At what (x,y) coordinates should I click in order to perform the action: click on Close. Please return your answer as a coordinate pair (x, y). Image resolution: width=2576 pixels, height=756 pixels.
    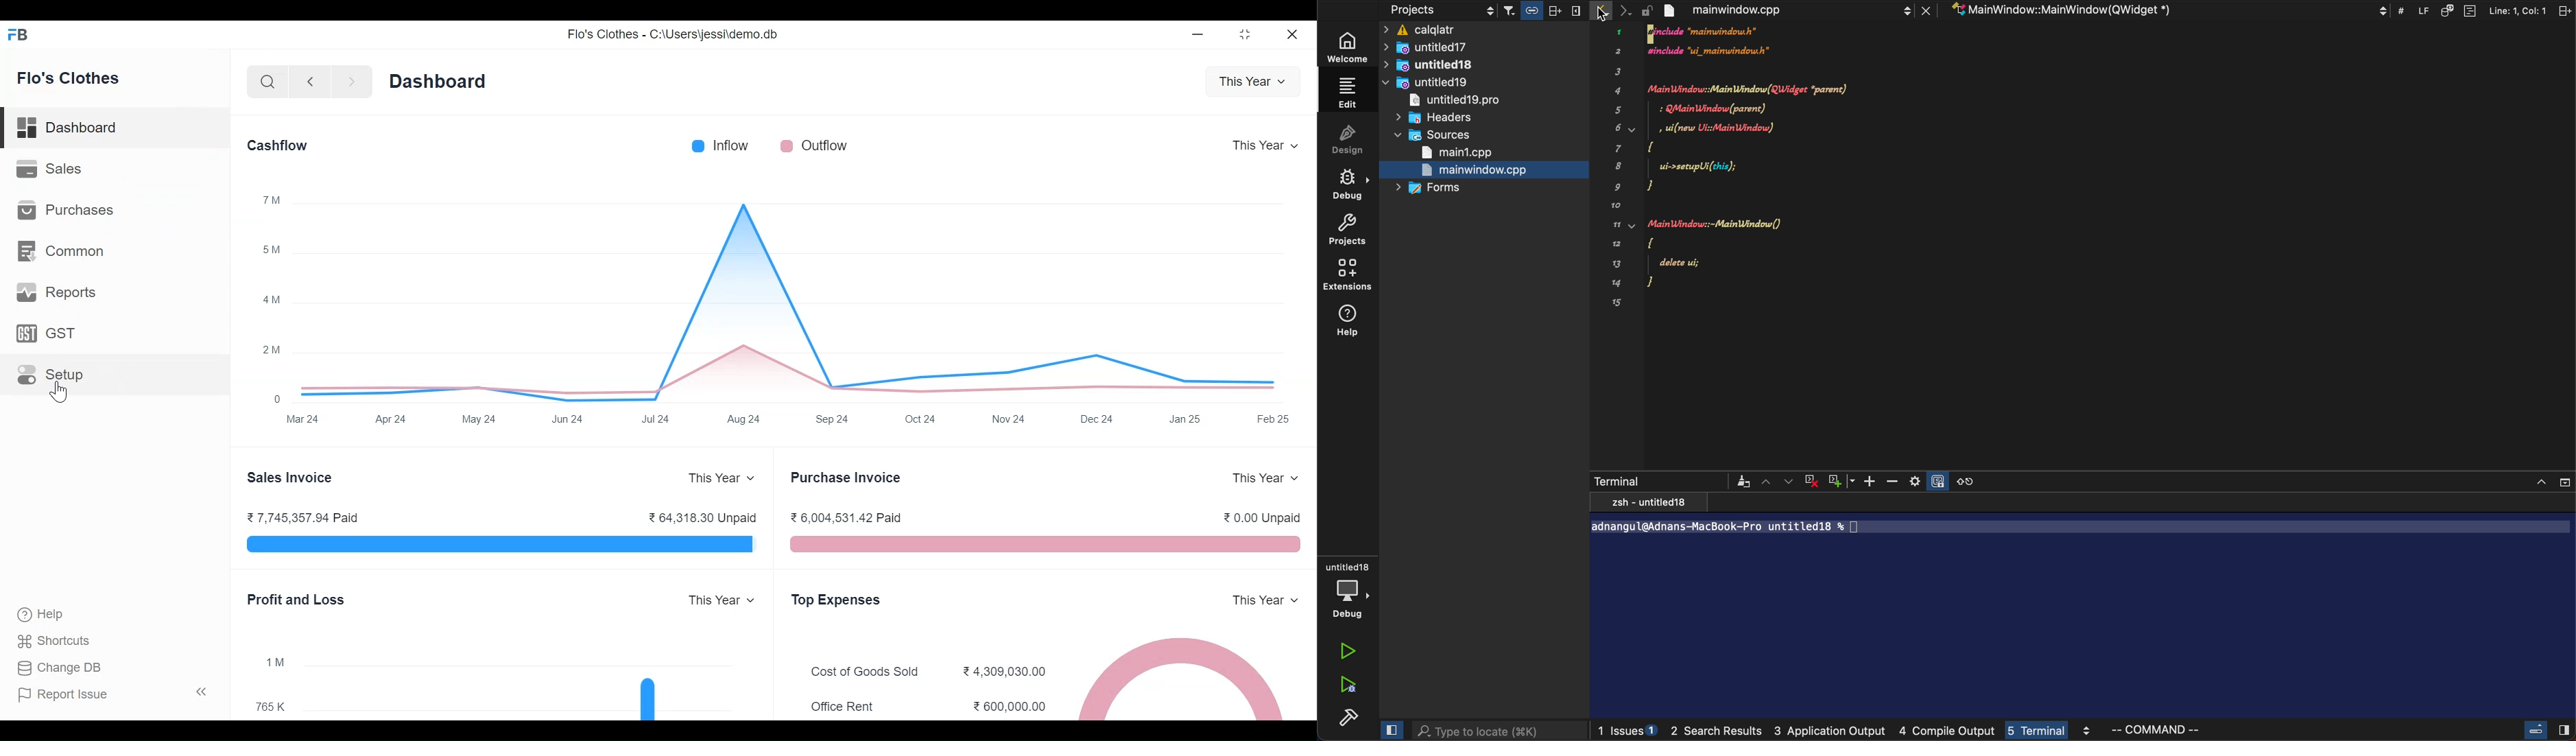
    Looking at the image, I should click on (1294, 33).